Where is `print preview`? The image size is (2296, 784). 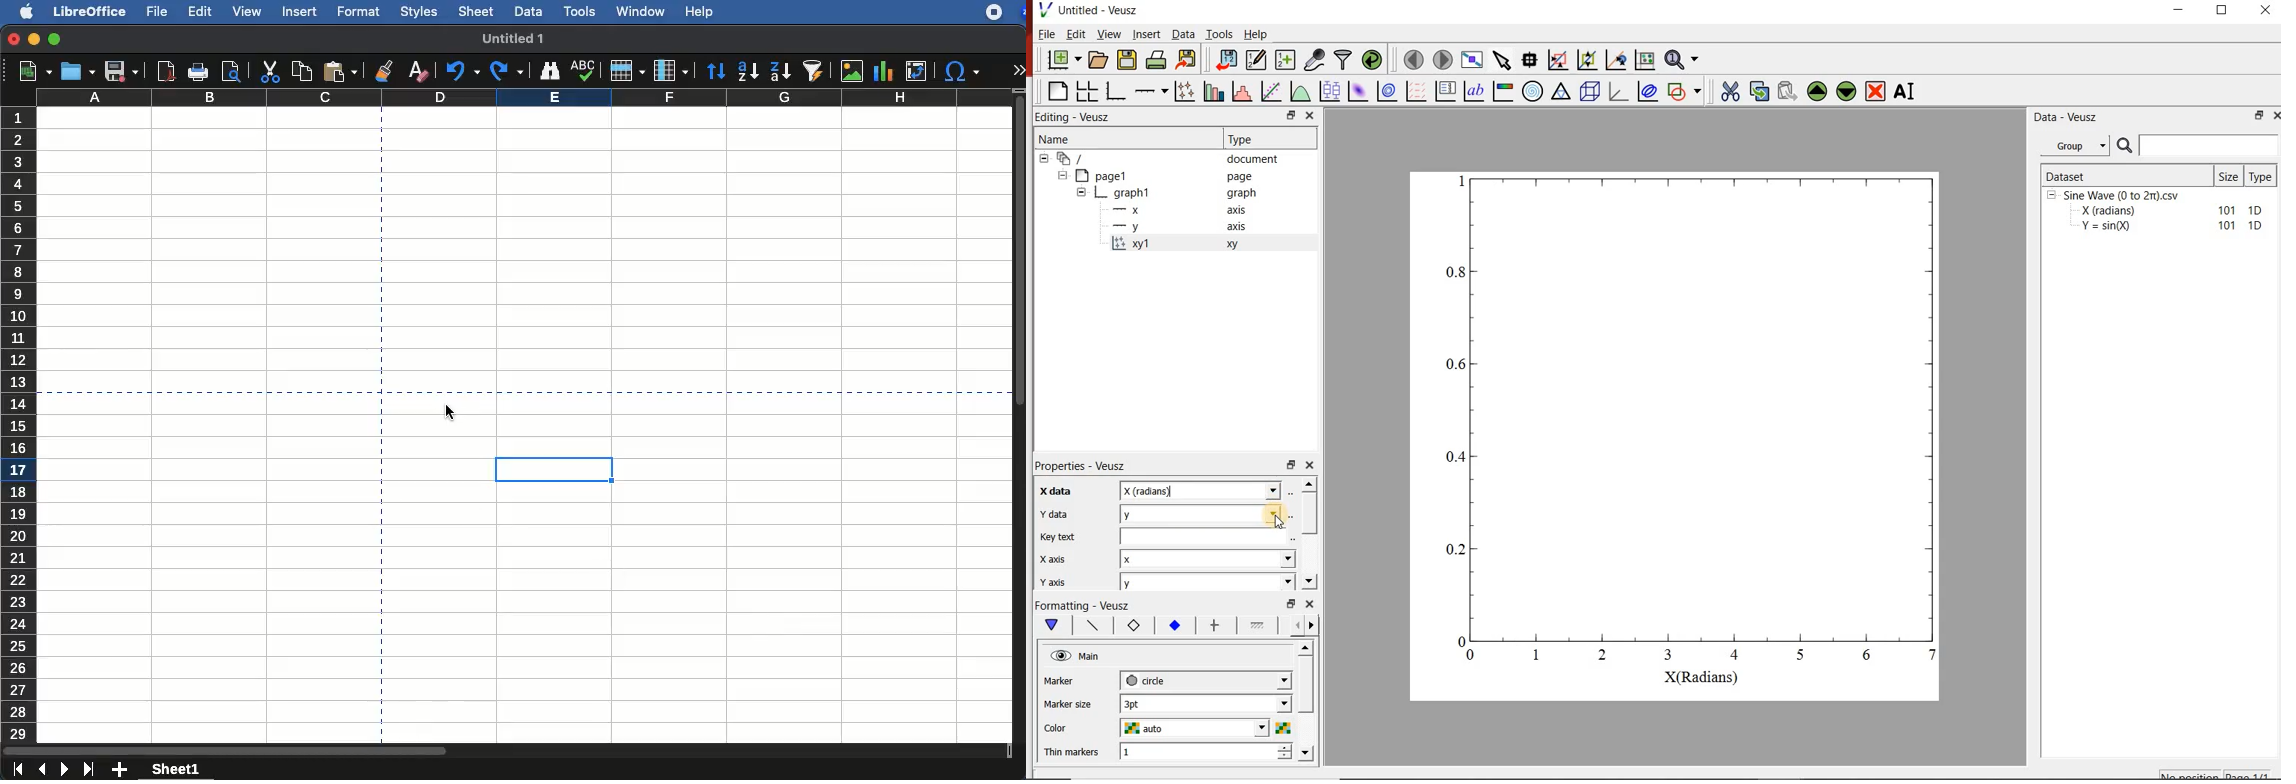 print preview is located at coordinates (230, 71).